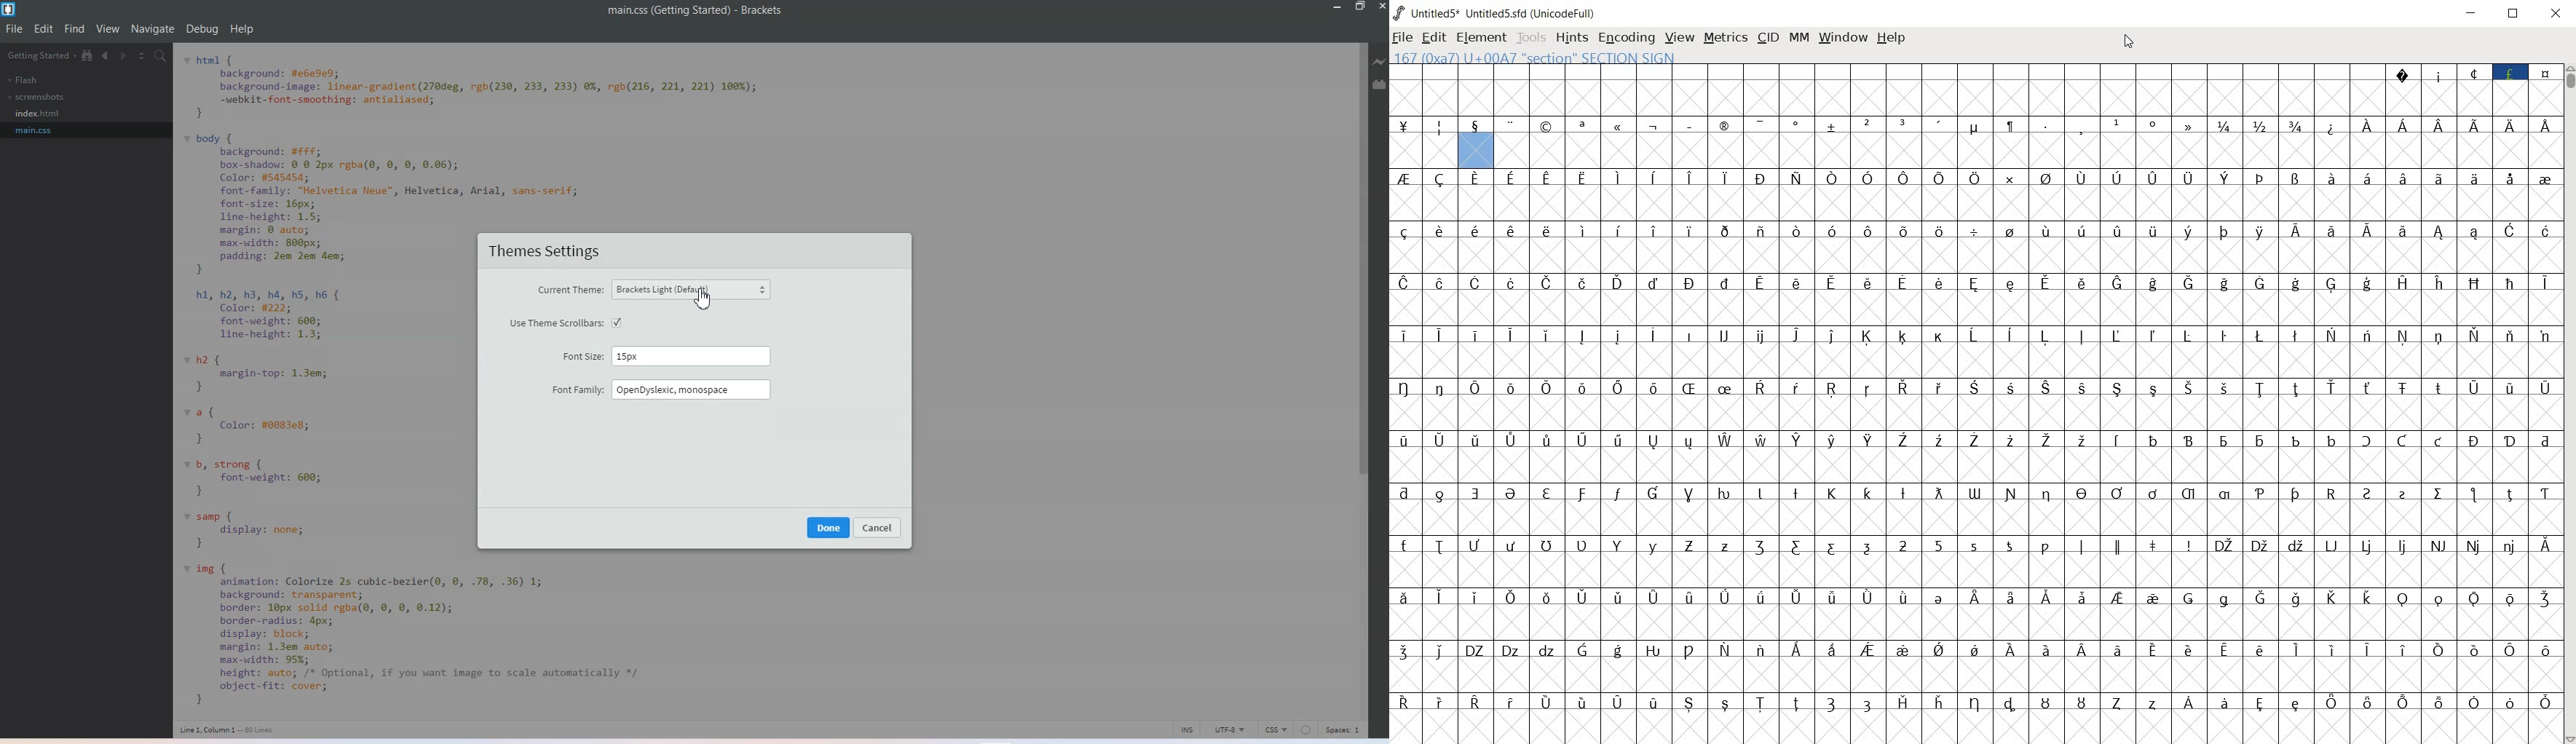 The width and height of the screenshot is (2576, 756). Describe the element at coordinates (1976, 517) in the screenshot. I see `empty cells` at that location.